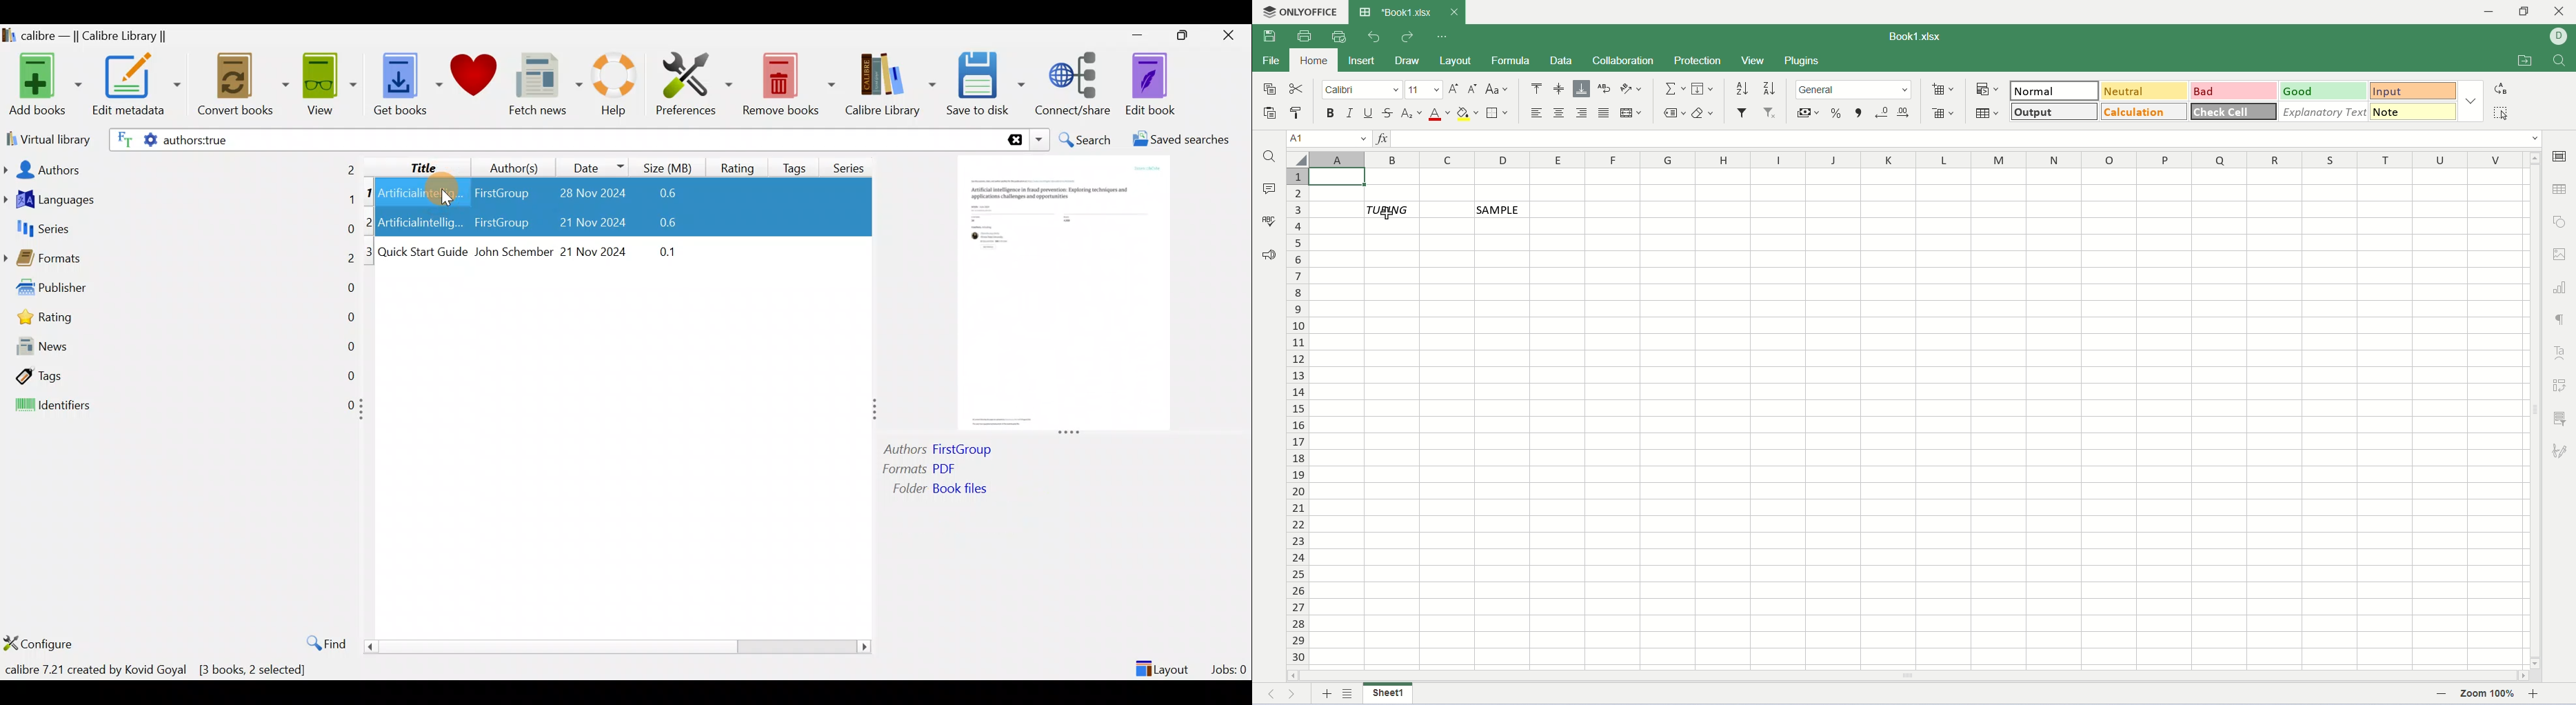 This screenshot has width=2576, height=728. Describe the element at coordinates (1075, 82) in the screenshot. I see `Connect/share` at that location.